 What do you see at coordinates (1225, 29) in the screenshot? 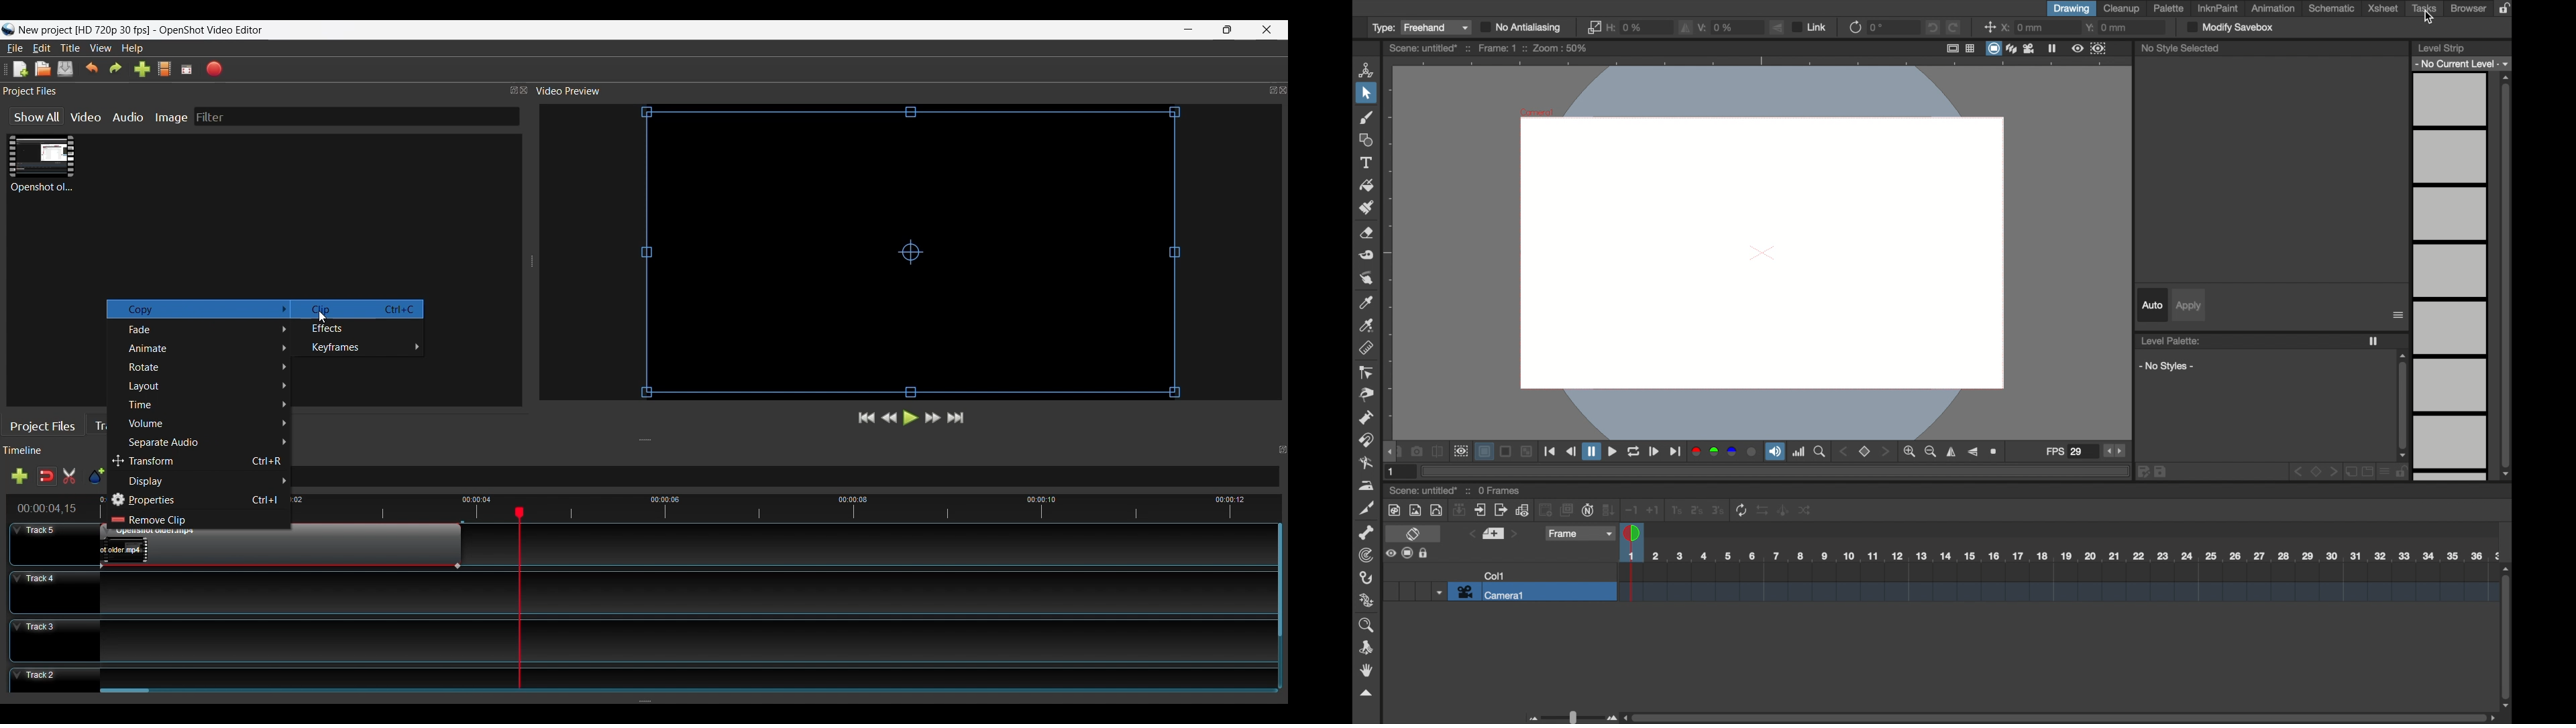
I see `Restore` at bounding box center [1225, 29].